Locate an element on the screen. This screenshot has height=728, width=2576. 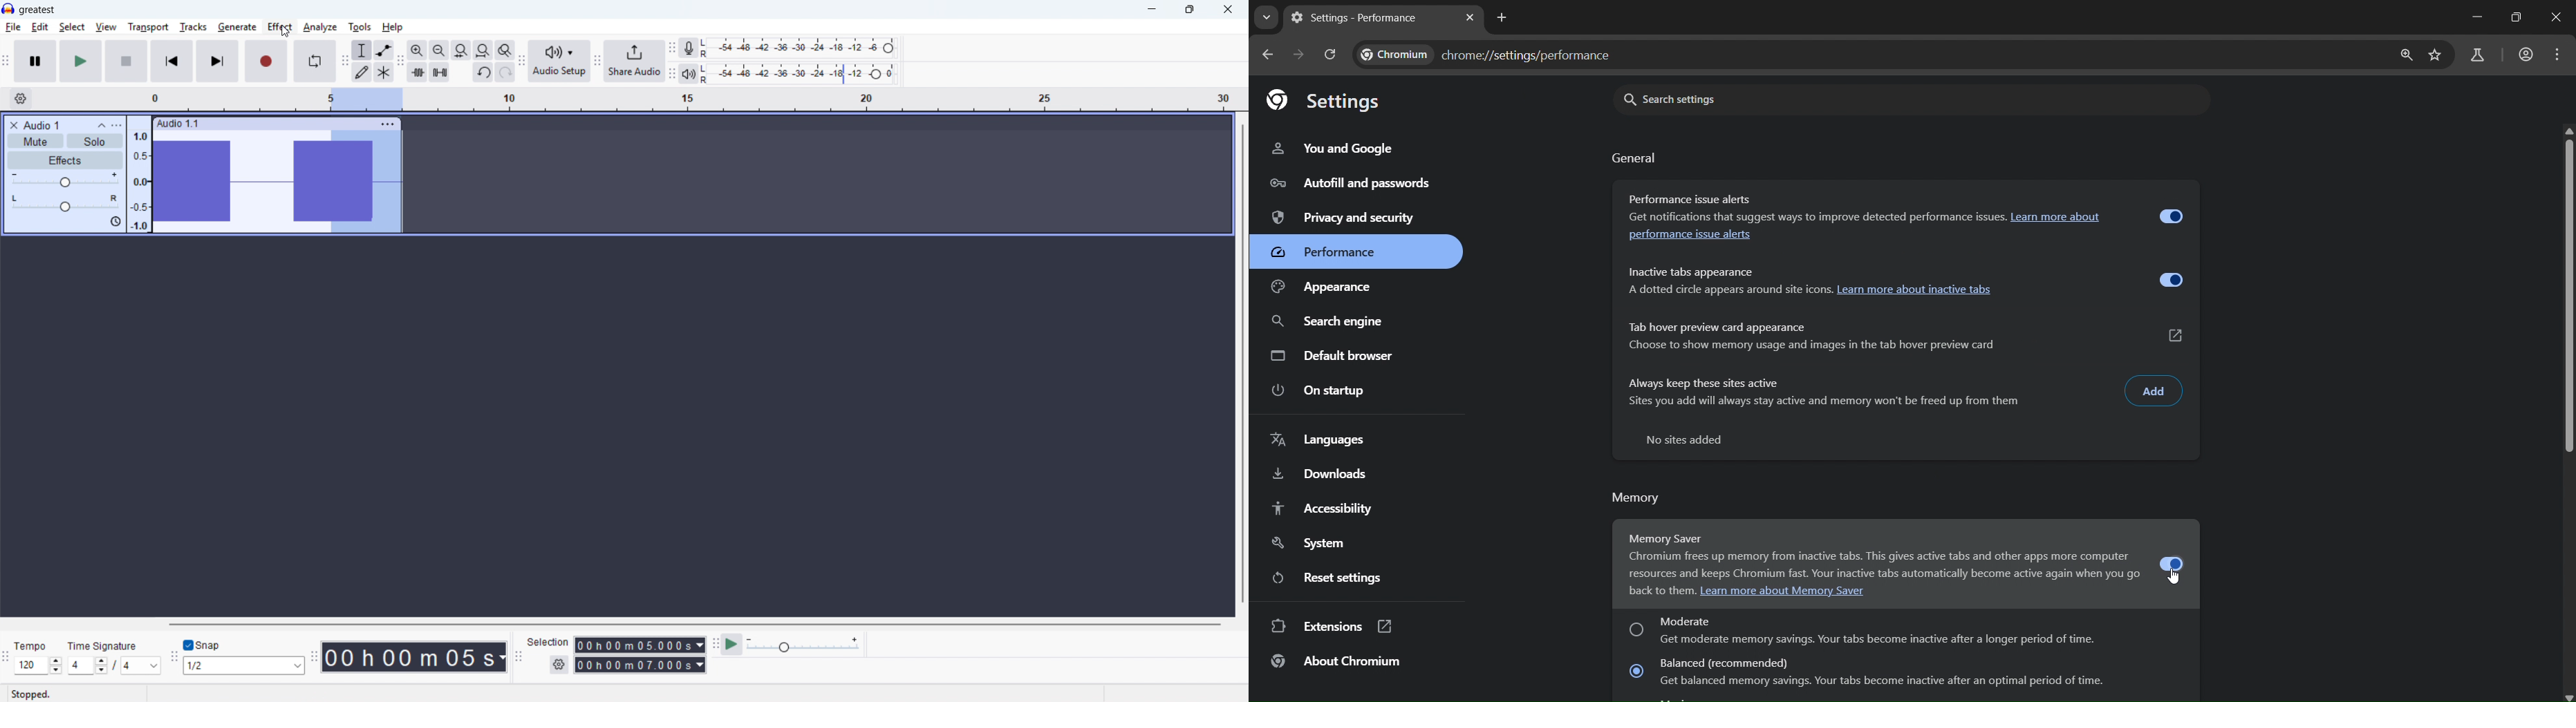
close tab is located at coordinates (1471, 19).